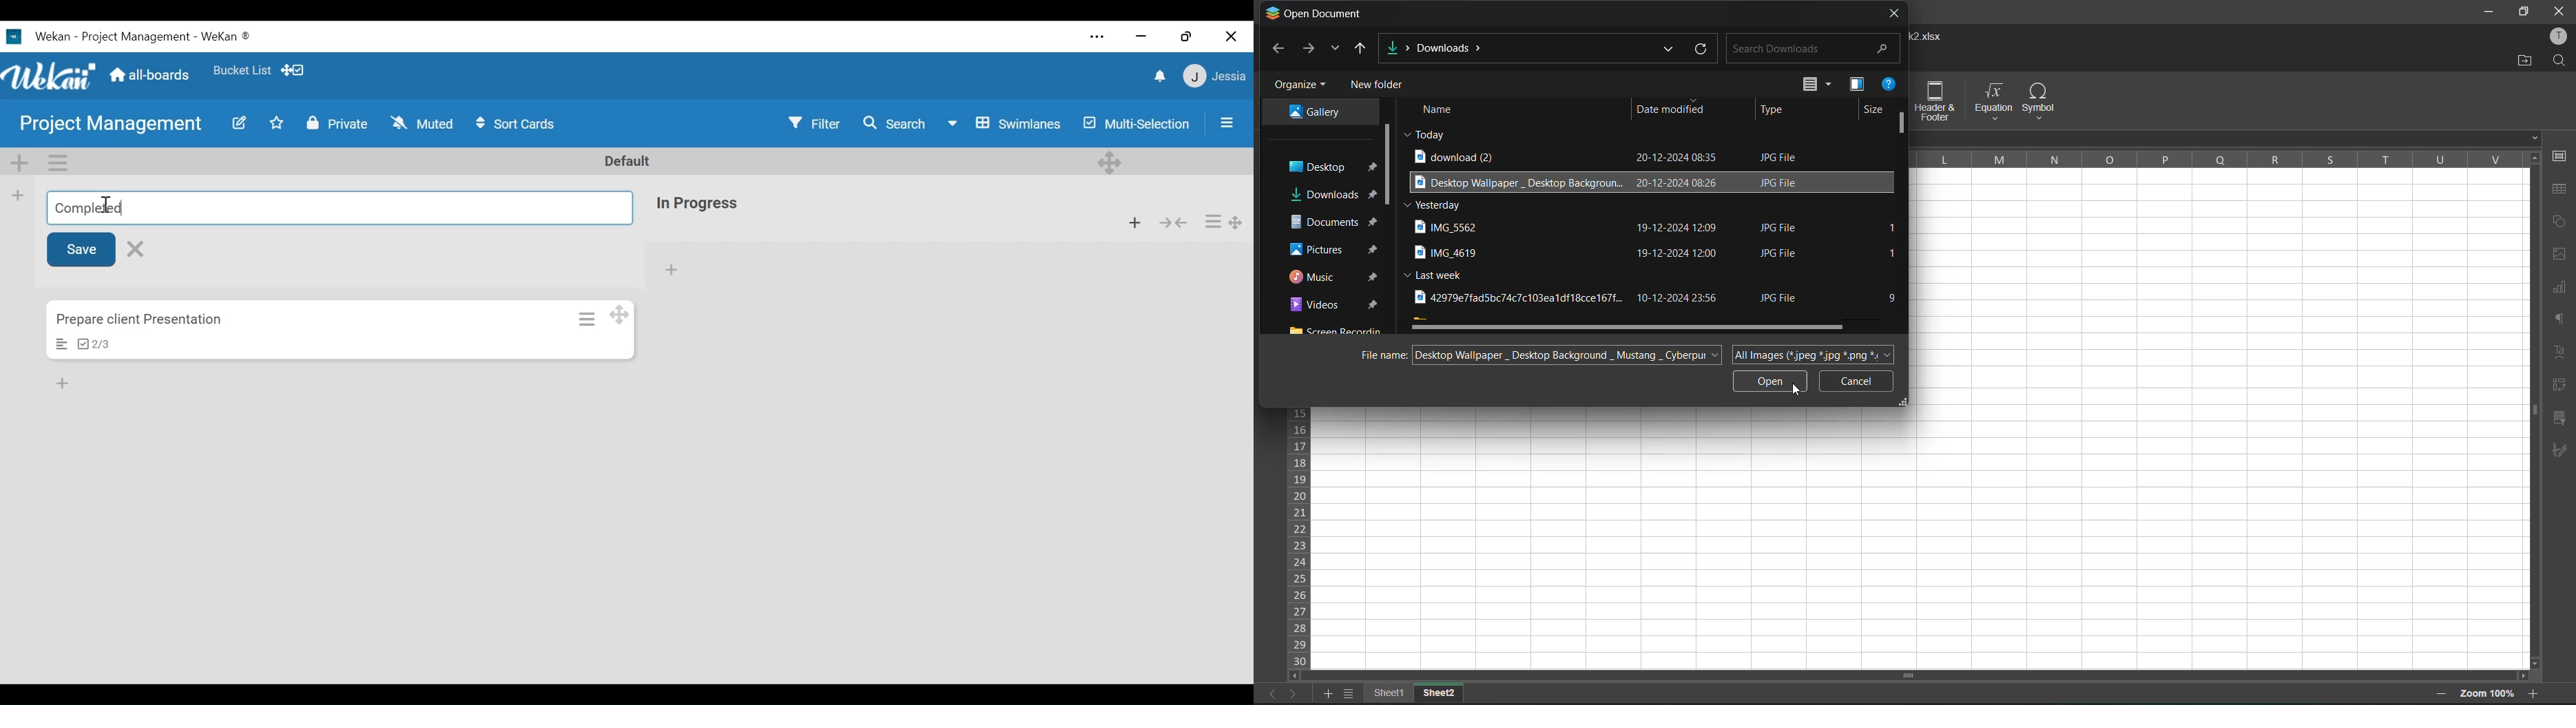 This screenshot has width=2576, height=728. I want to click on find, so click(2559, 62).